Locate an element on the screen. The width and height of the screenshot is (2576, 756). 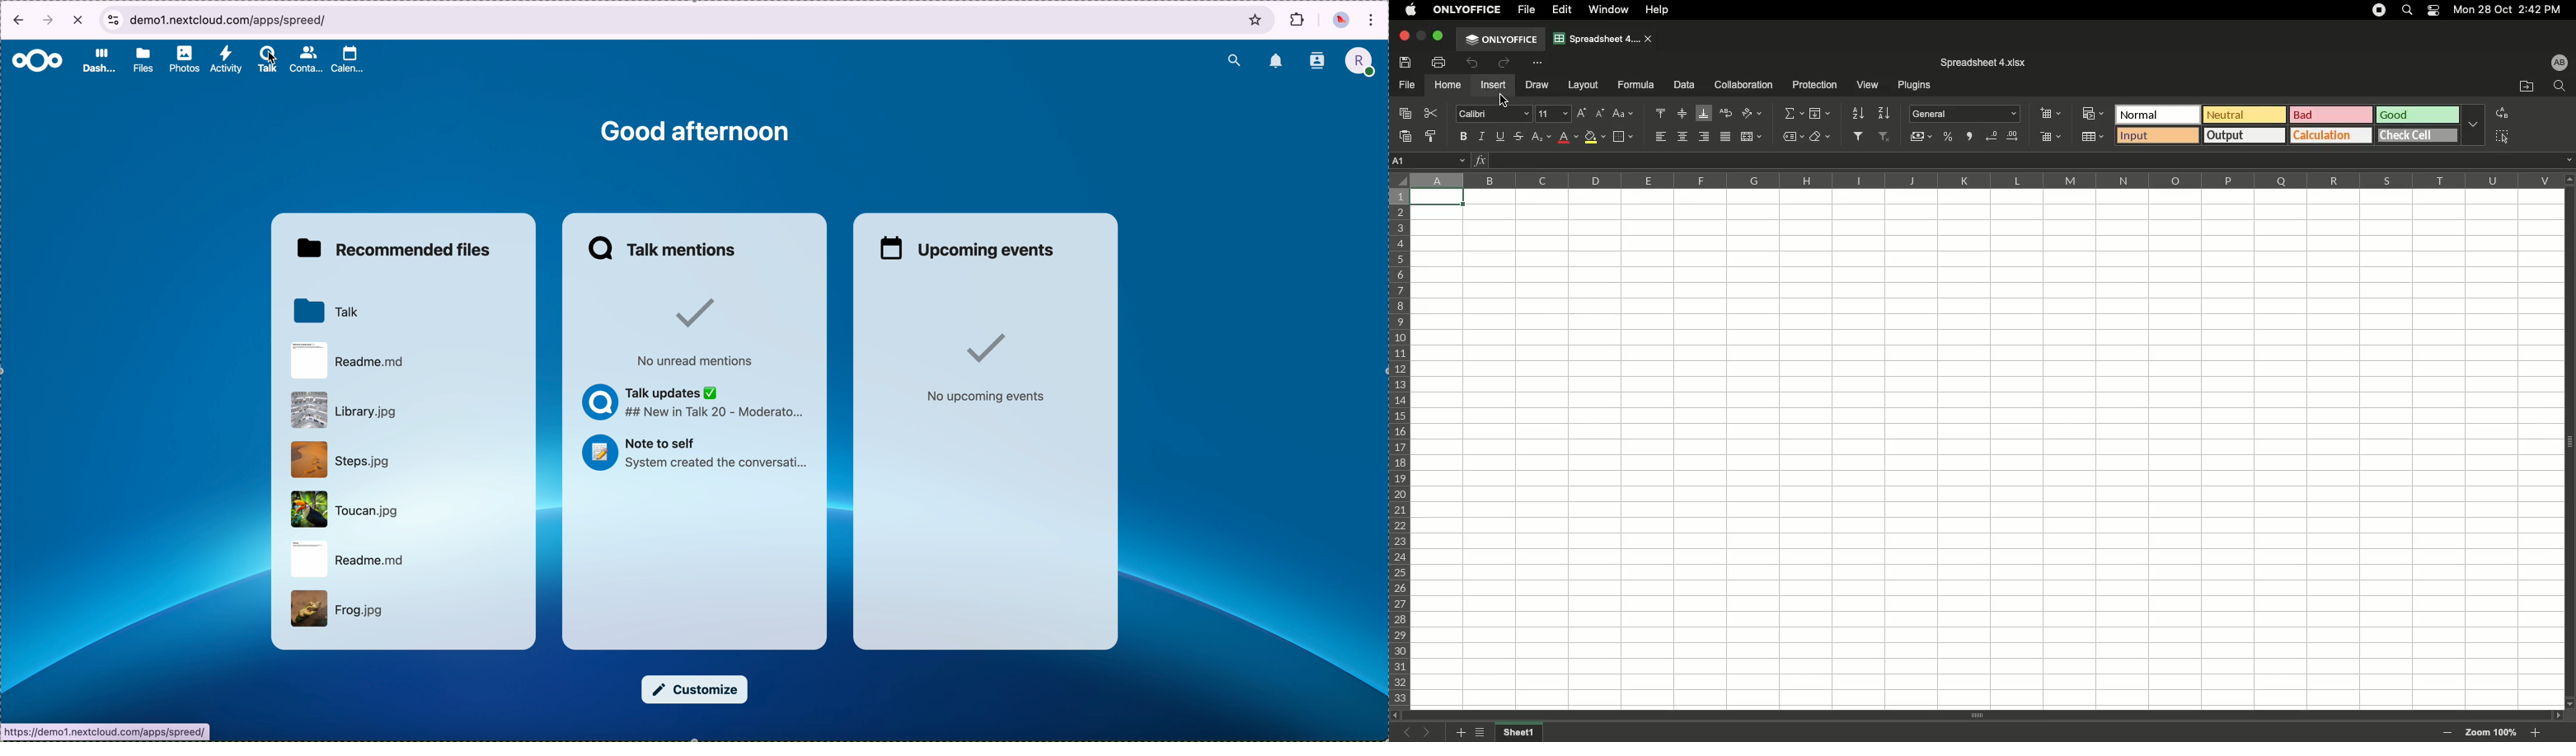
Nextcloud logo is located at coordinates (36, 62).